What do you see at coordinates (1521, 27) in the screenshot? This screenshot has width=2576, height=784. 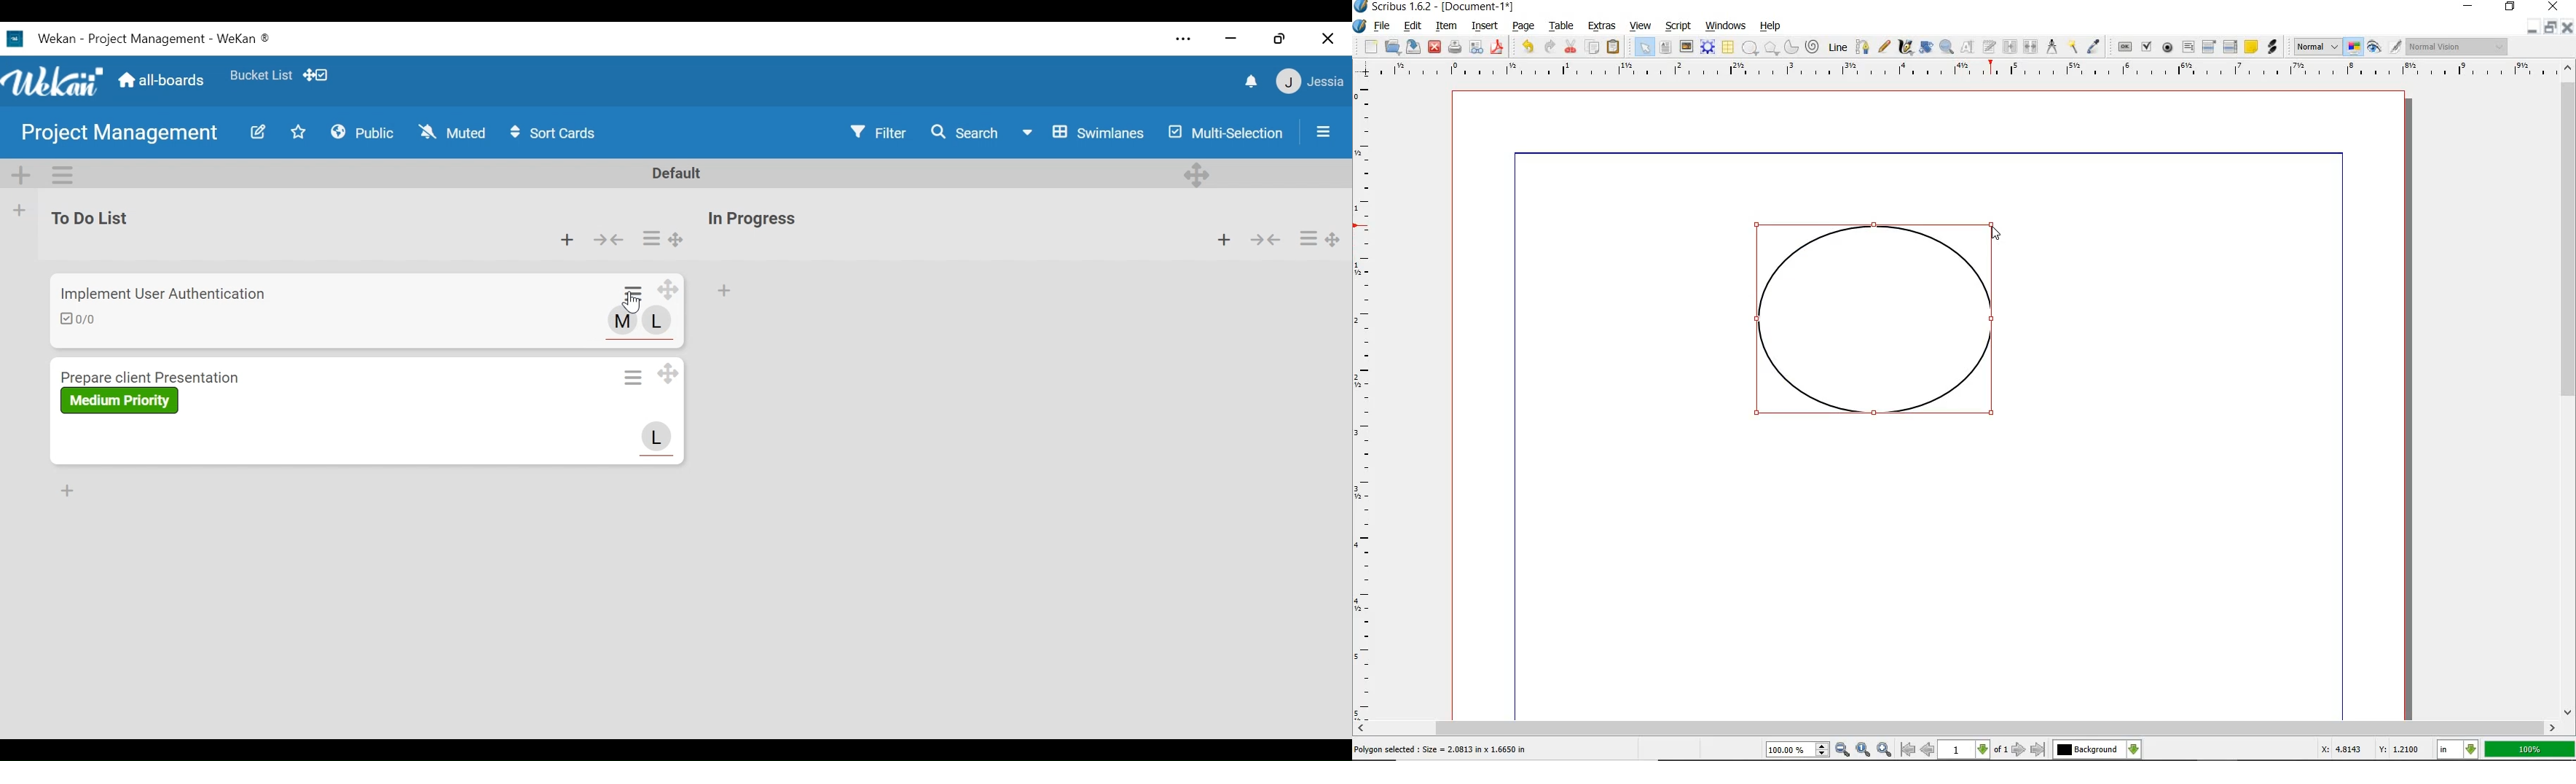 I see `PAGE` at bounding box center [1521, 27].